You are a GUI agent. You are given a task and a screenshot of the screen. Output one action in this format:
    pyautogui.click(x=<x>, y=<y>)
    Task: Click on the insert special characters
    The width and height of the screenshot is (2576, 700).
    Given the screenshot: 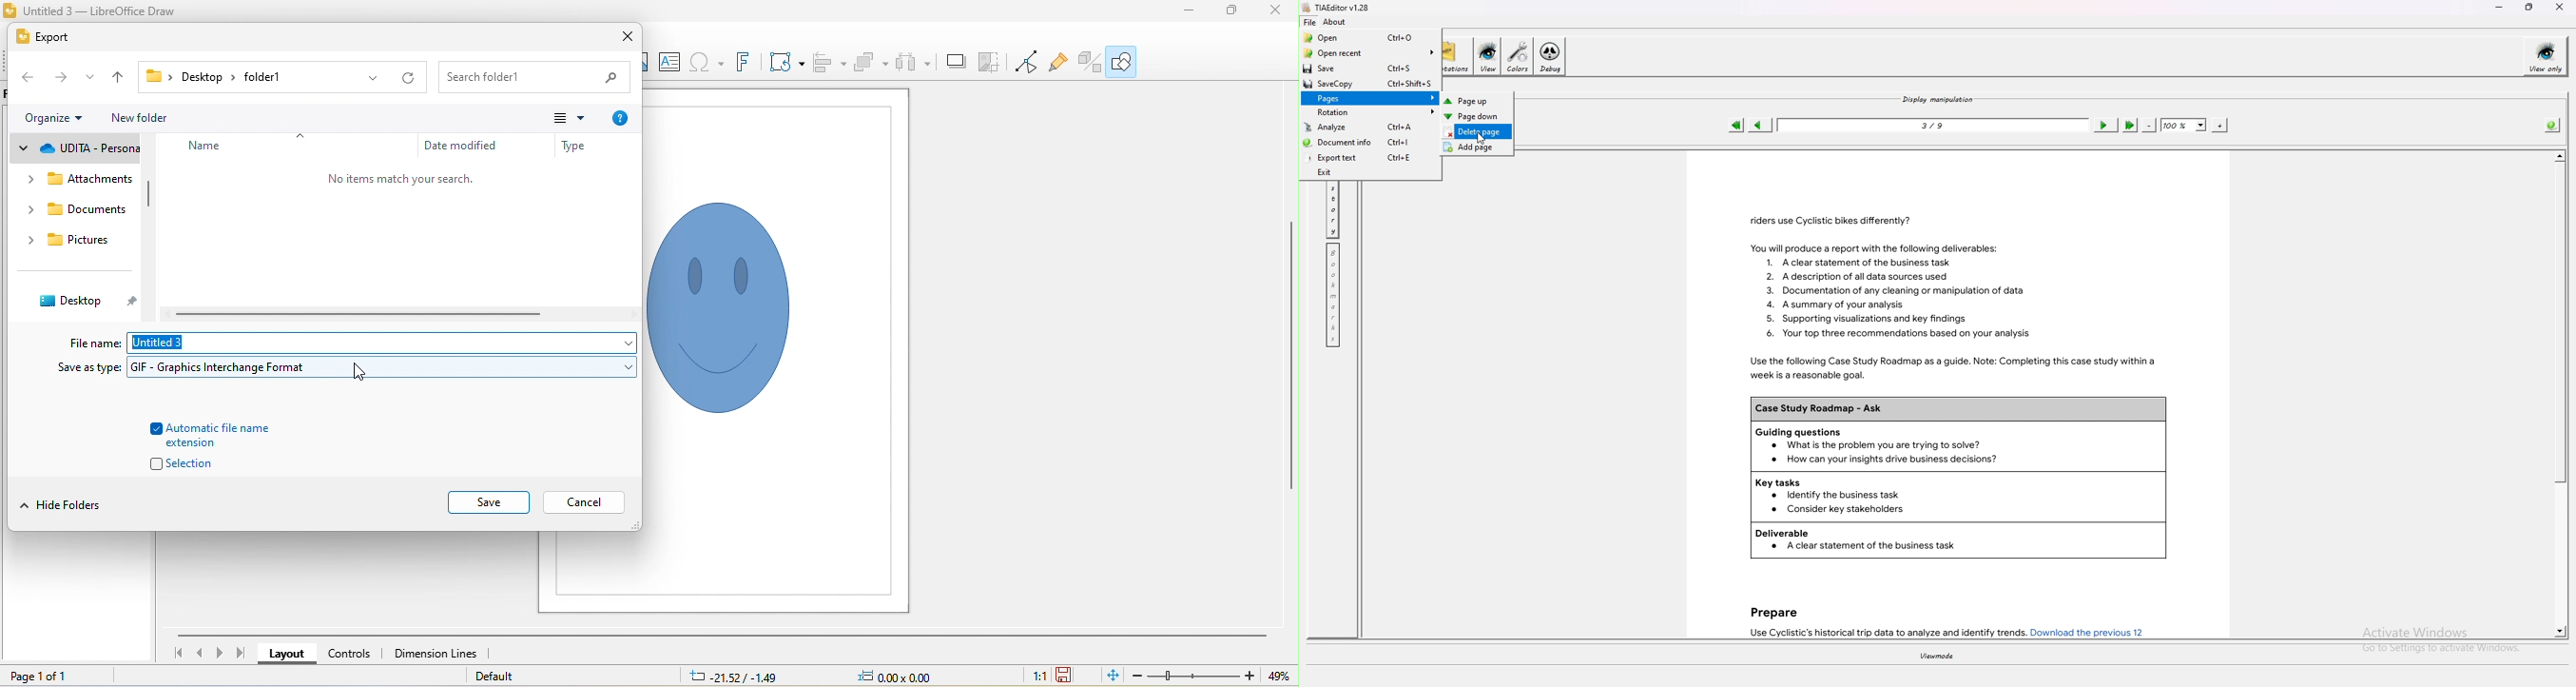 What is the action you would take?
    pyautogui.click(x=707, y=63)
    